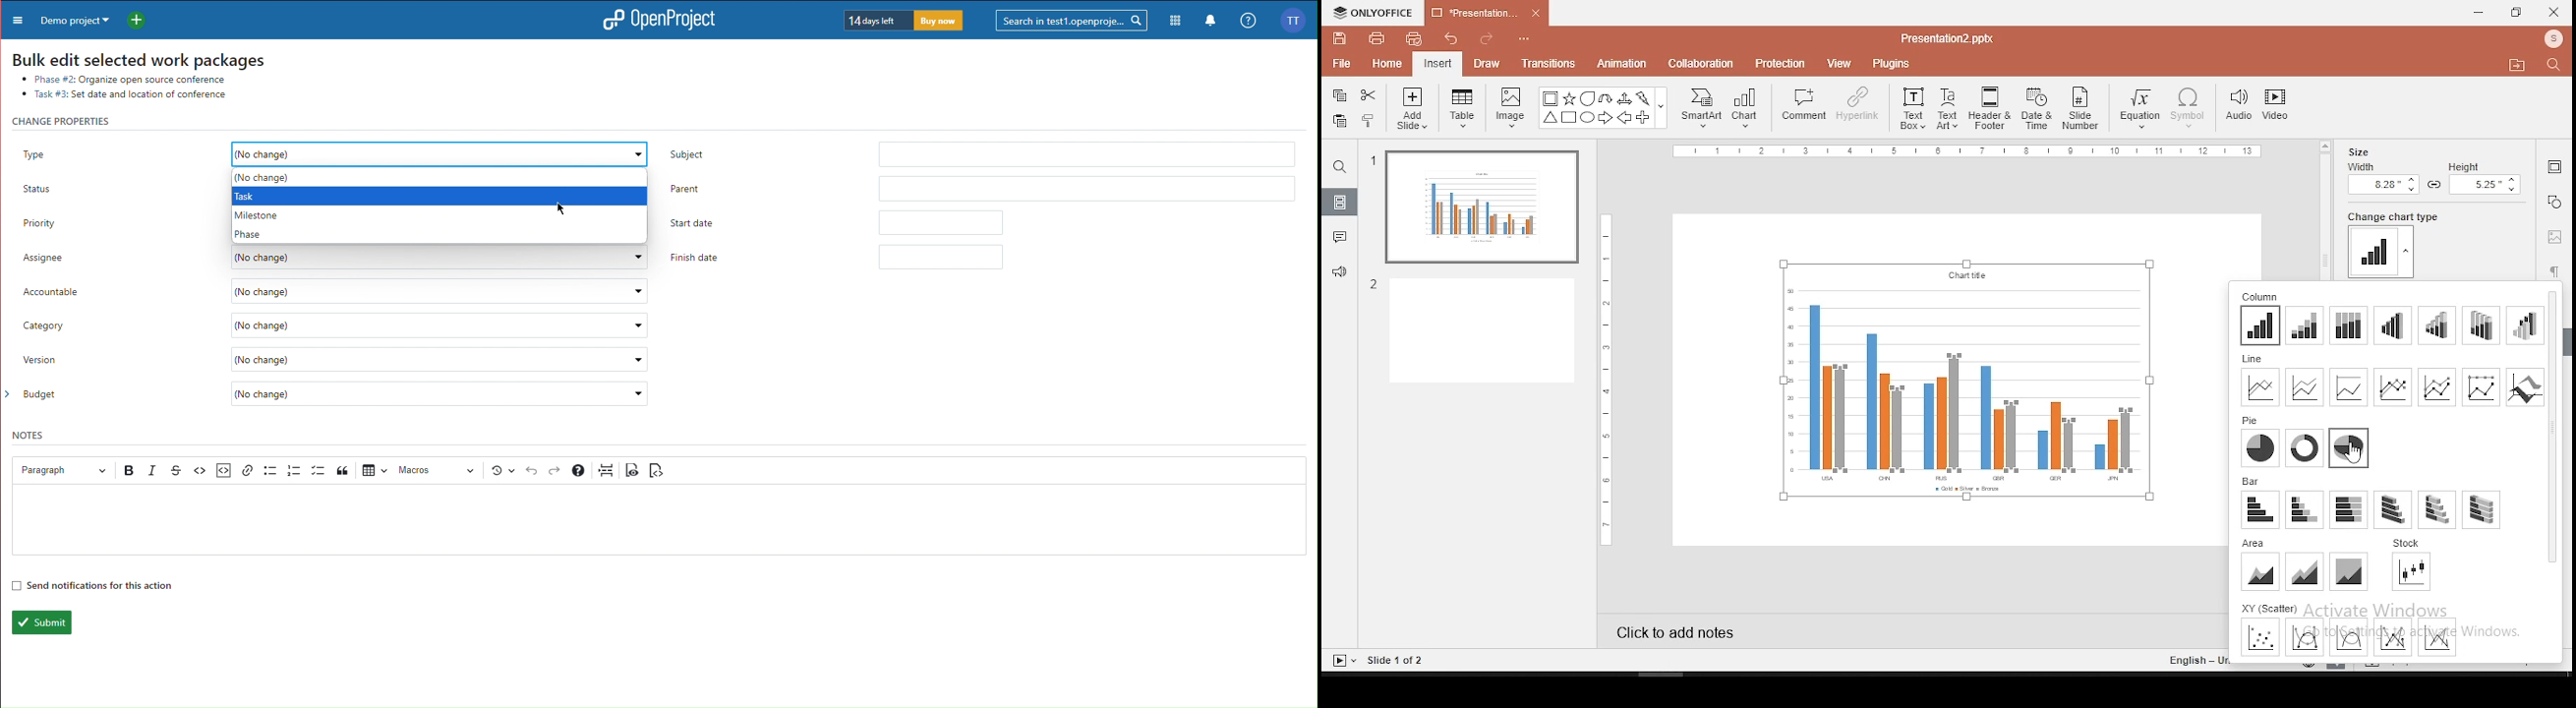  Describe the element at coordinates (2260, 386) in the screenshot. I see `line 1` at that location.